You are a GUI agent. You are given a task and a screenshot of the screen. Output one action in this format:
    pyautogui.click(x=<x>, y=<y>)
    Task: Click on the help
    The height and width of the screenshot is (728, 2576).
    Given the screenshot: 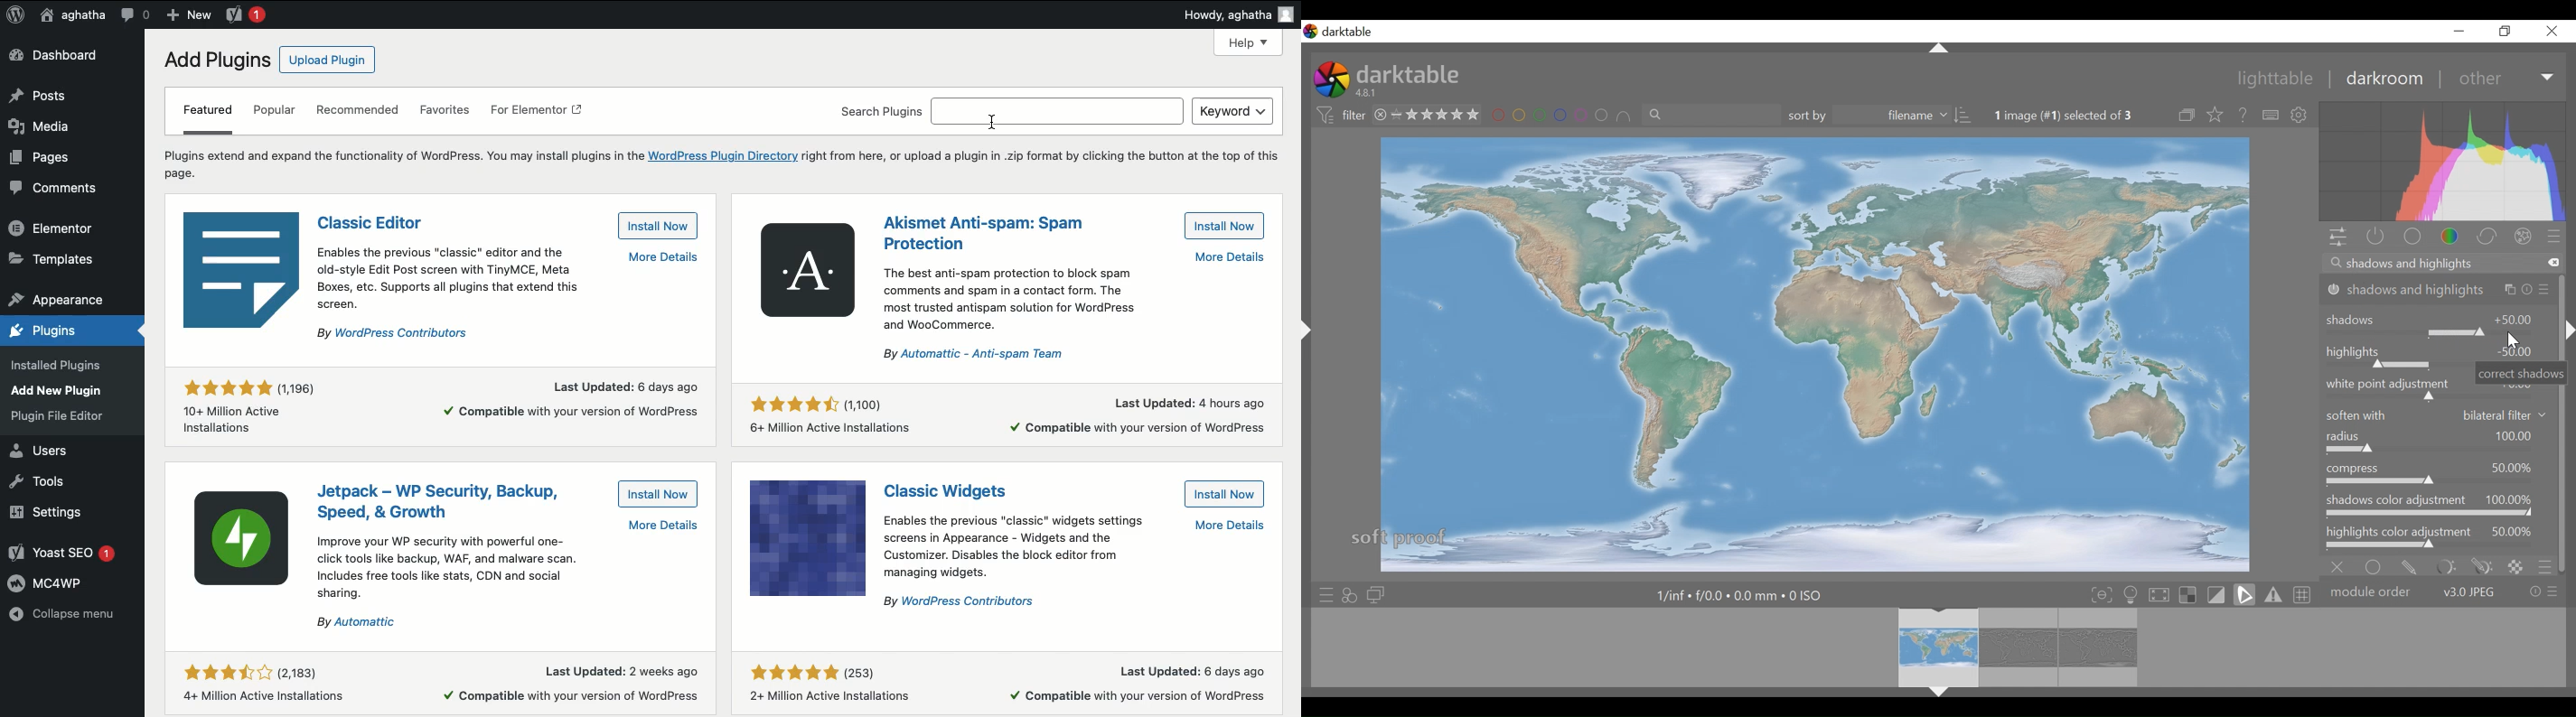 What is the action you would take?
    pyautogui.click(x=2243, y=115)
    